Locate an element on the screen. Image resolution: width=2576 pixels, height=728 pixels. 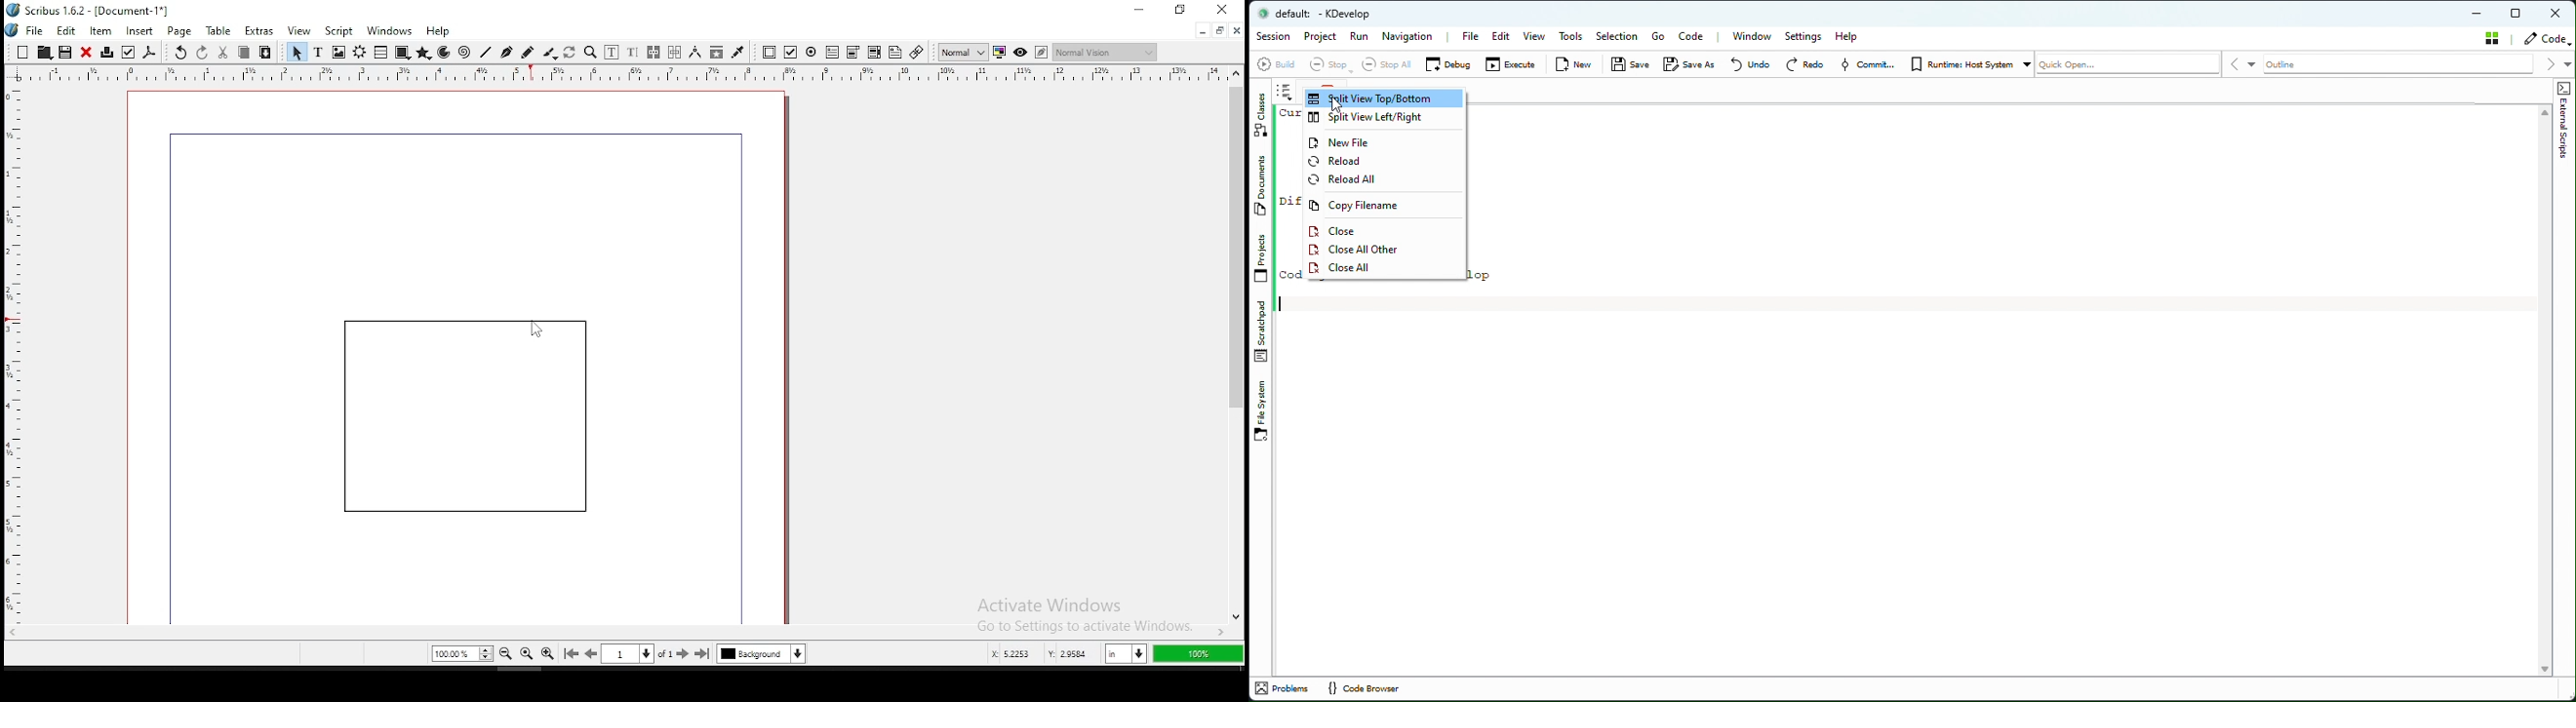
undo is located at coordinates (179, 53).